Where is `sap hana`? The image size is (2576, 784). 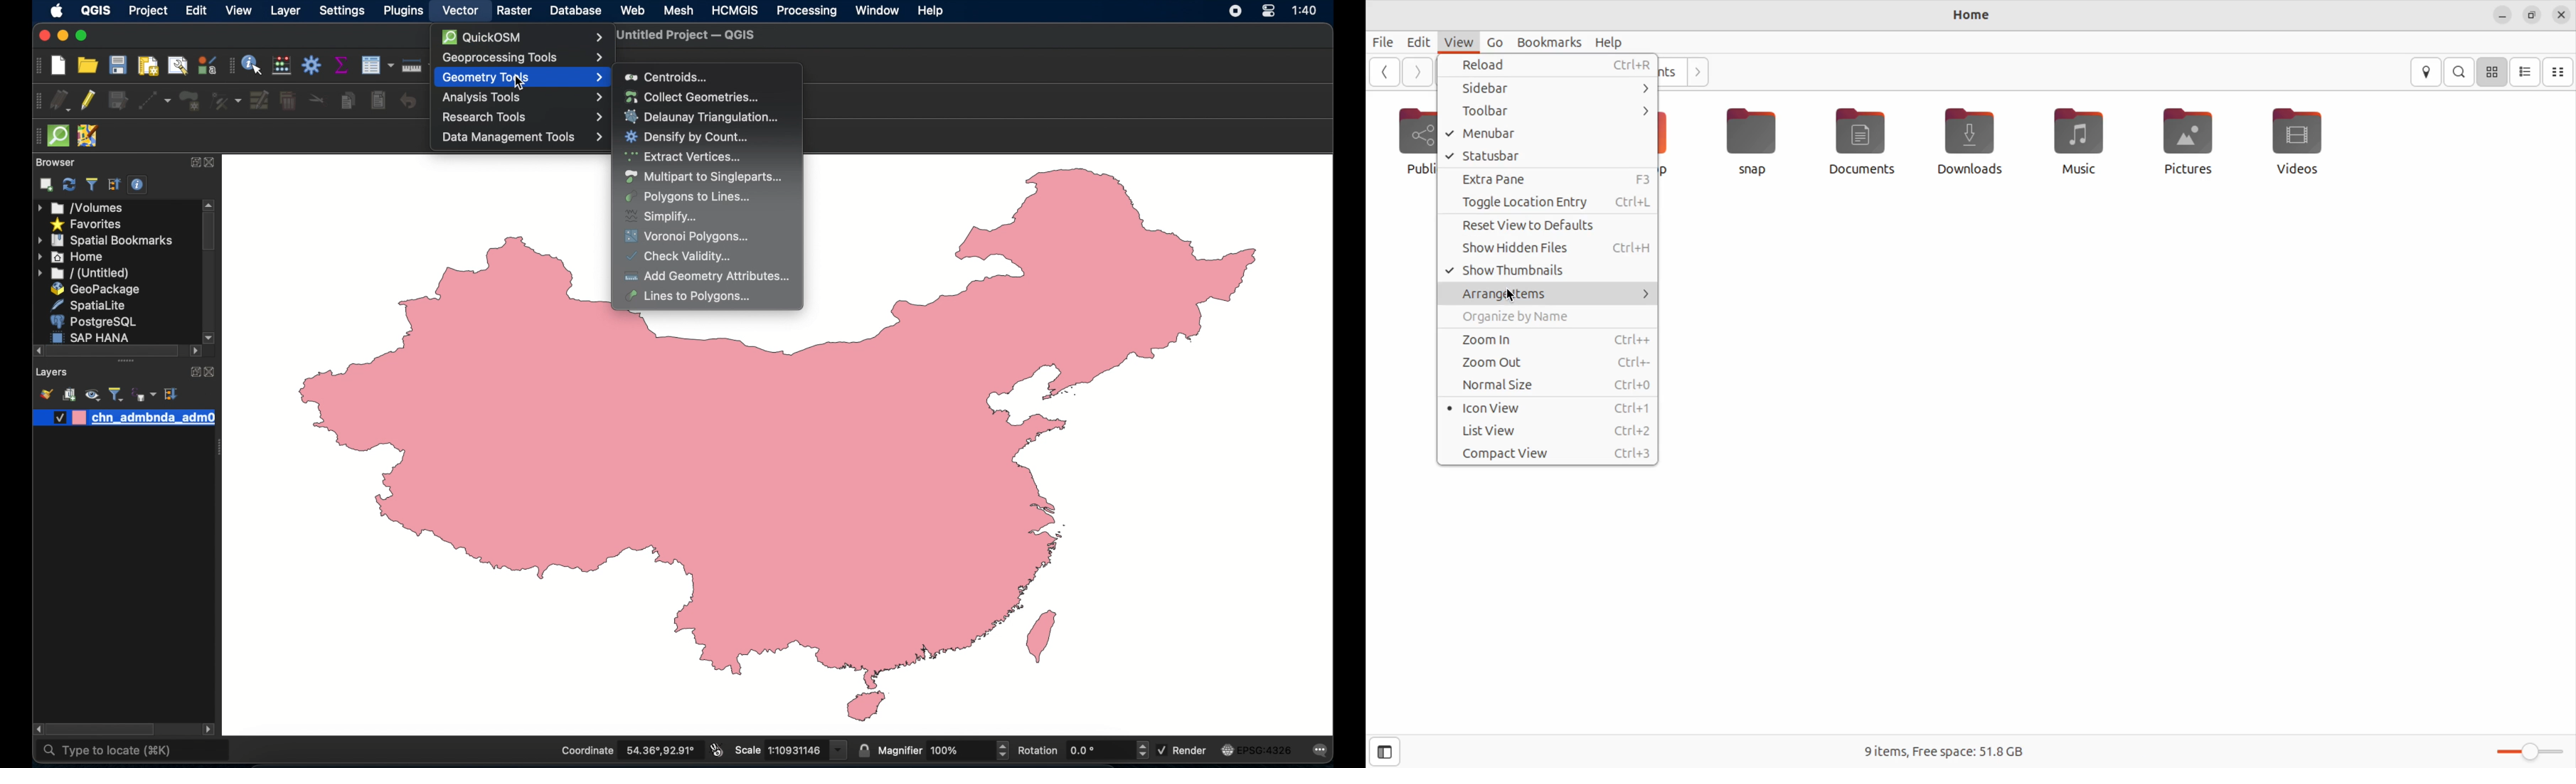
sap hana is located at coordinates (92, 337).